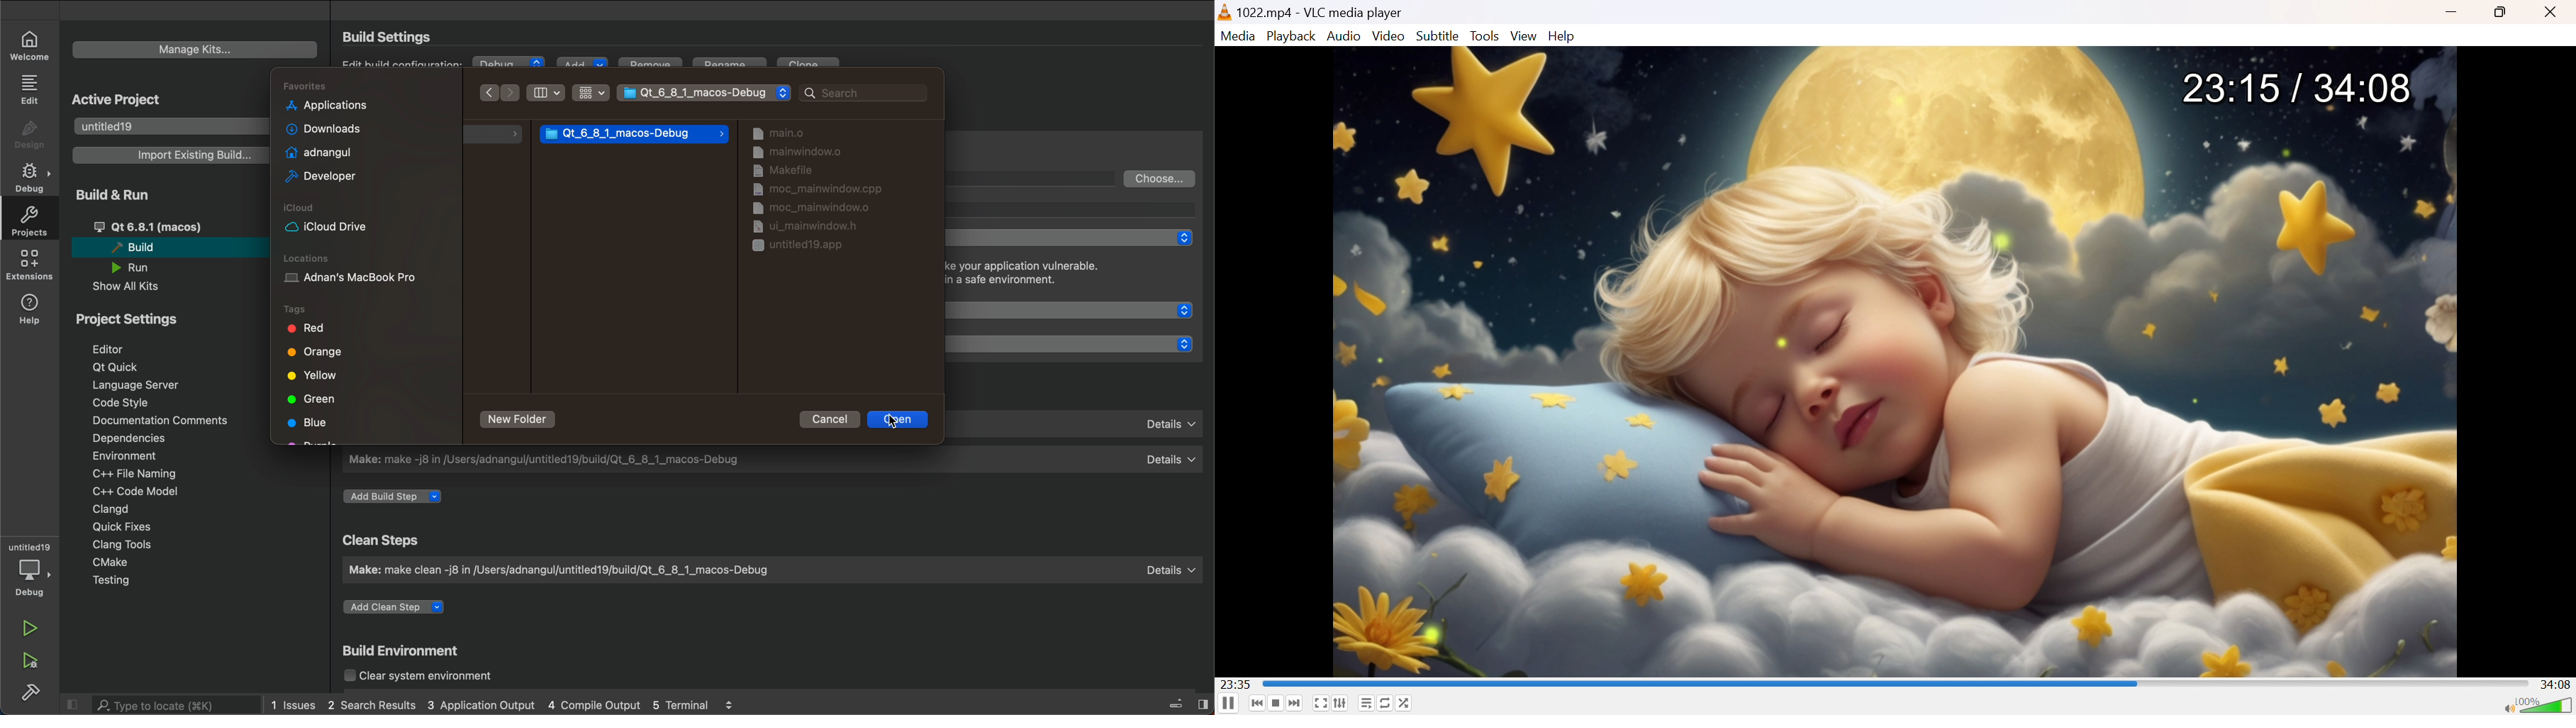  I want to click on Mute, so click(2506, 707).